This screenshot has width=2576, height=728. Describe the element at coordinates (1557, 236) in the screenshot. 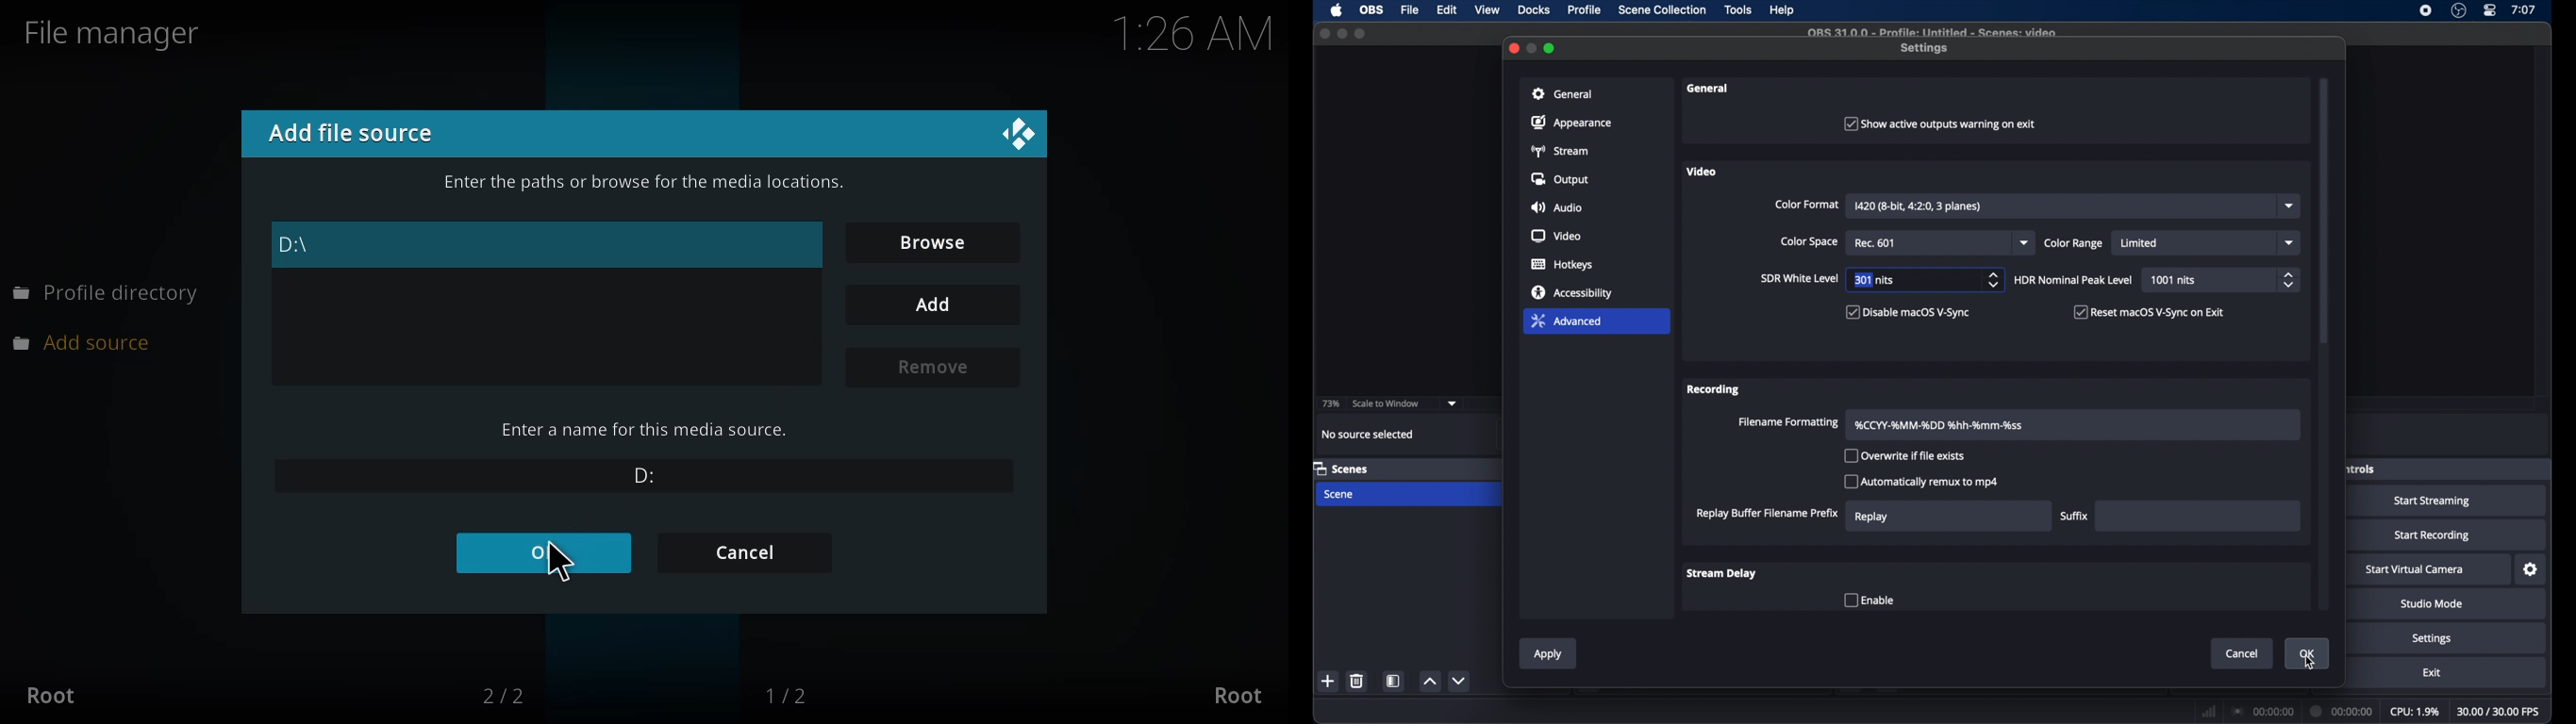

I see `video` at that location.